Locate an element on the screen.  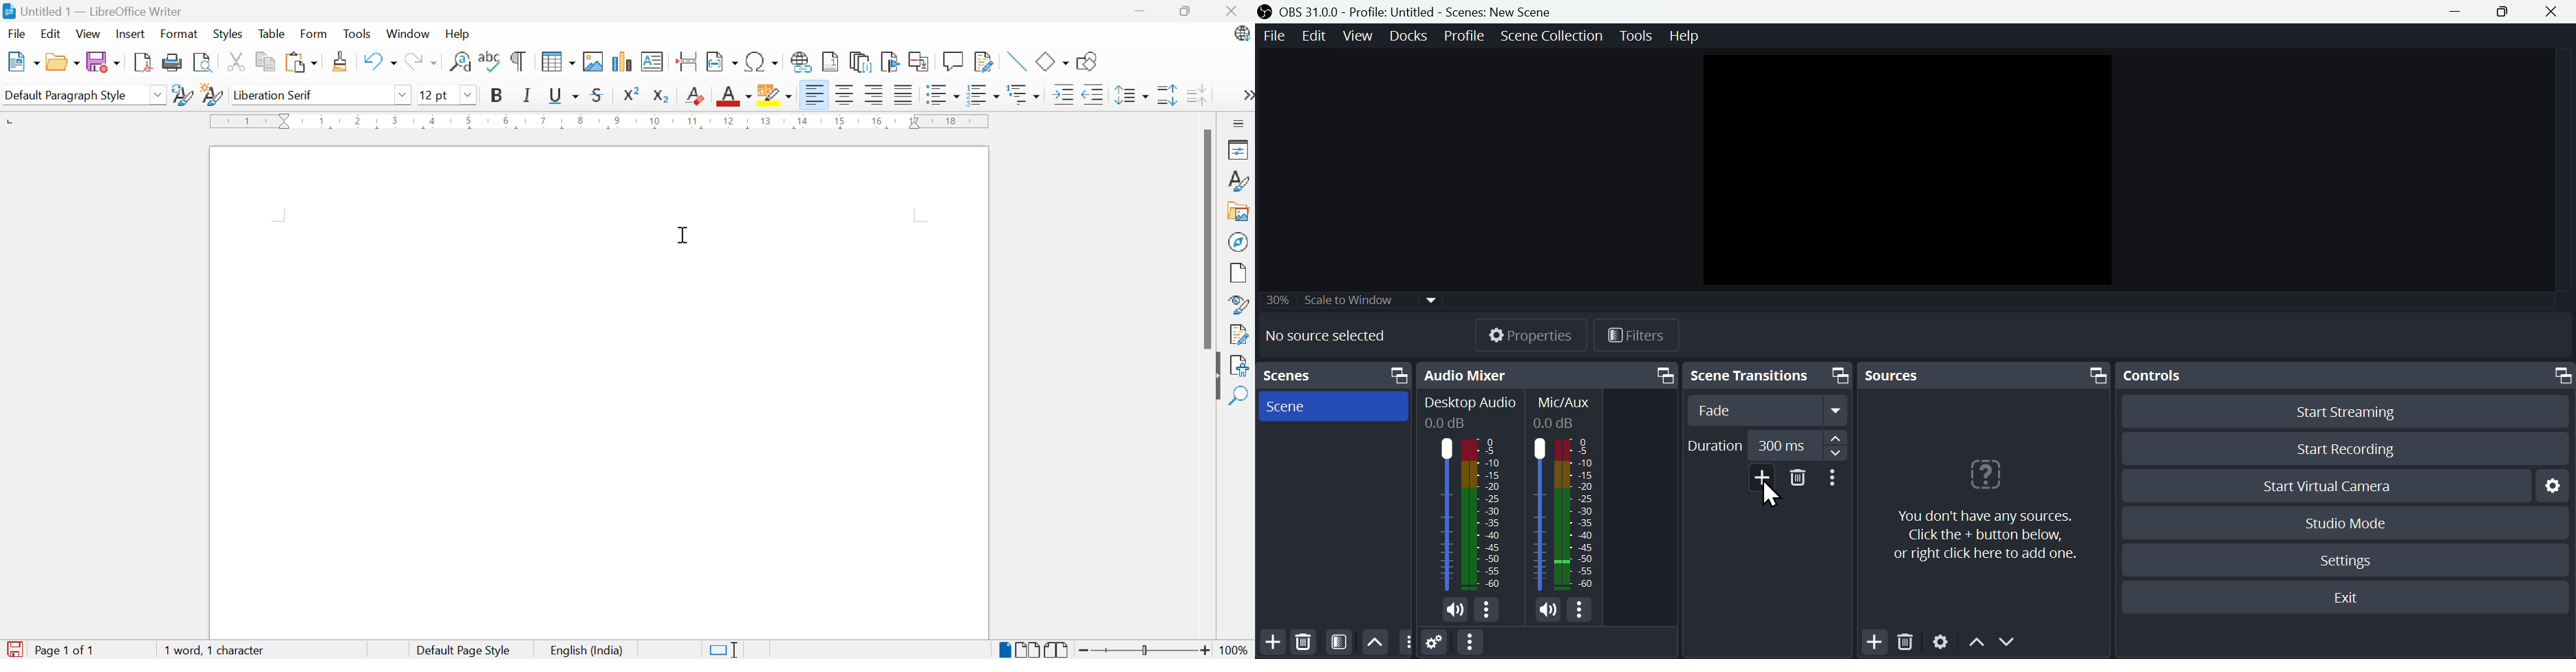
Update Selected Style is located at coordinates (183, 95).